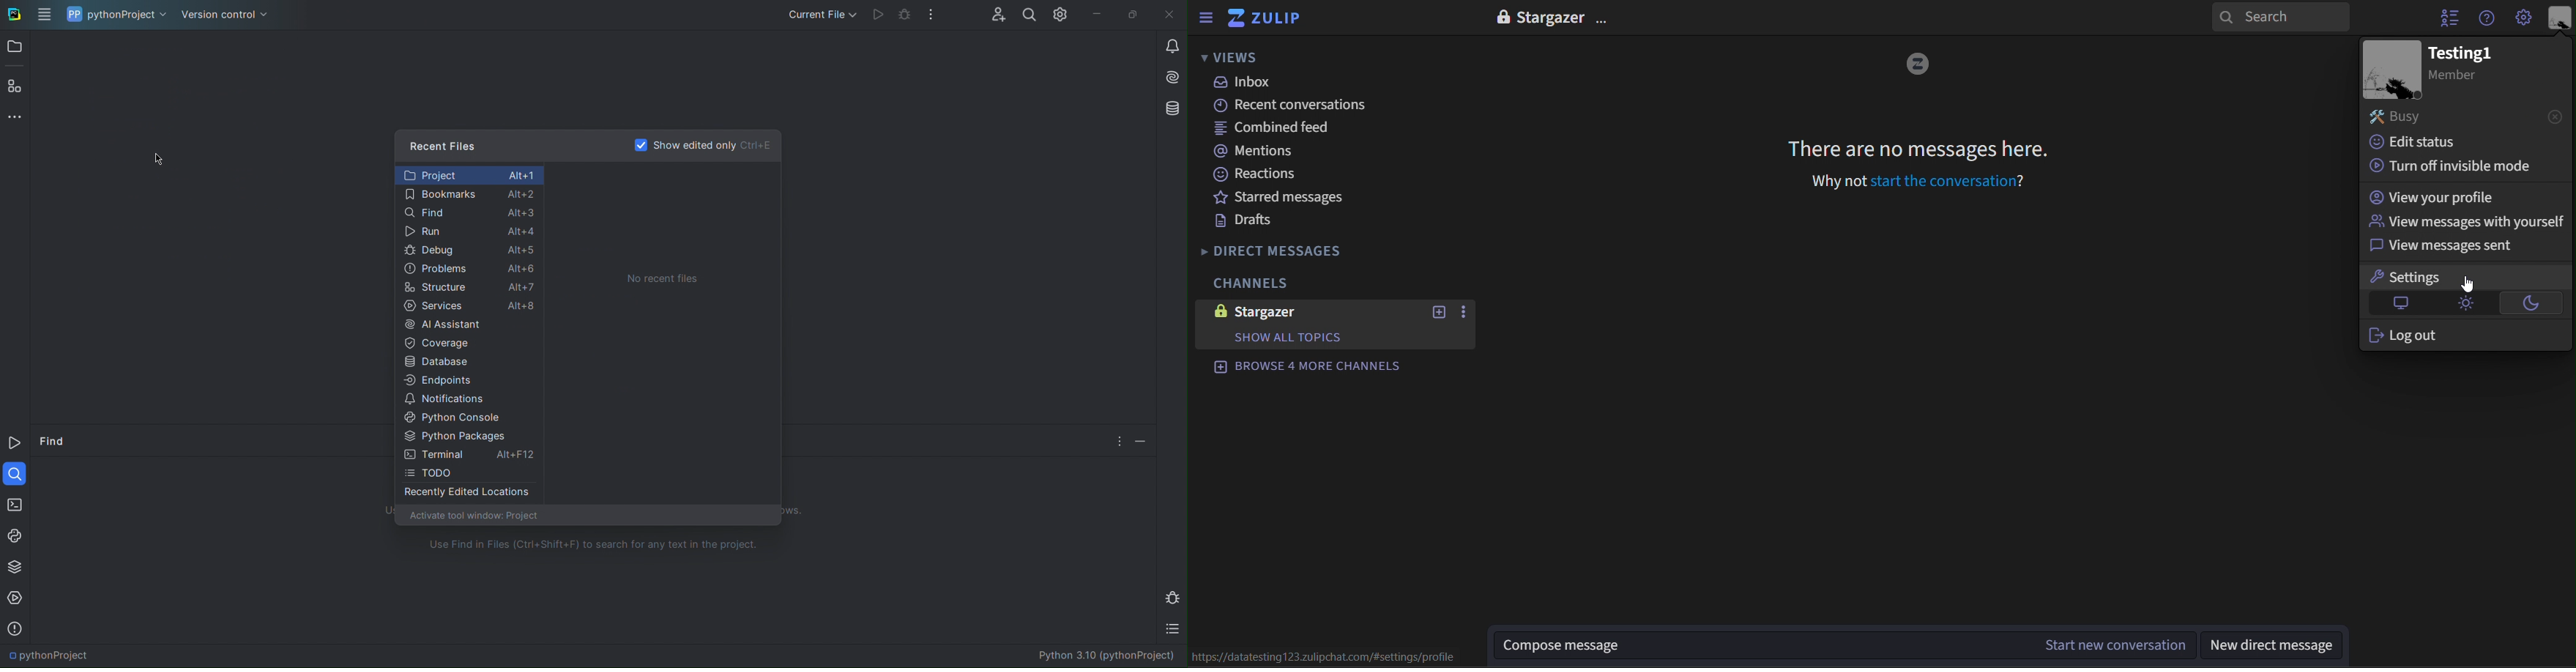 The image size is (2576, 672). What do you see at coordinates (14, 49) in the screenshot?
I see `Open` at bounding box center [14, 49].